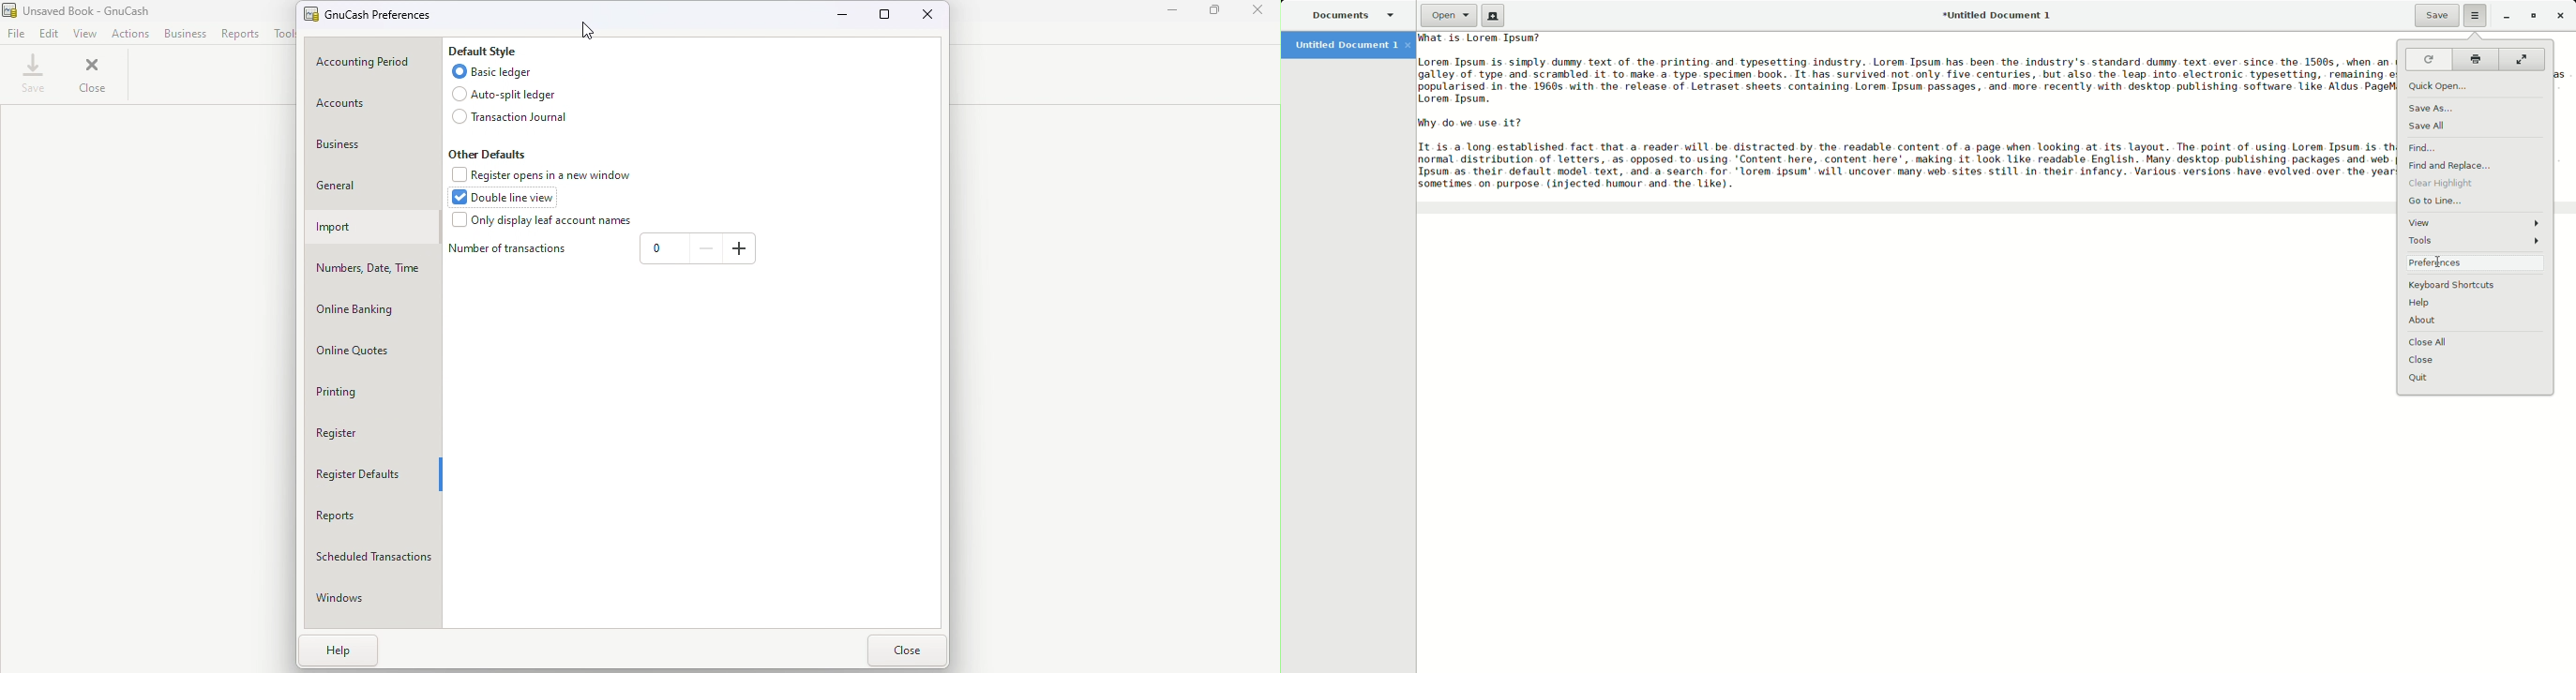 This screenshot has width=2576, height=700. I want to click on Tools, so click(287, 34).